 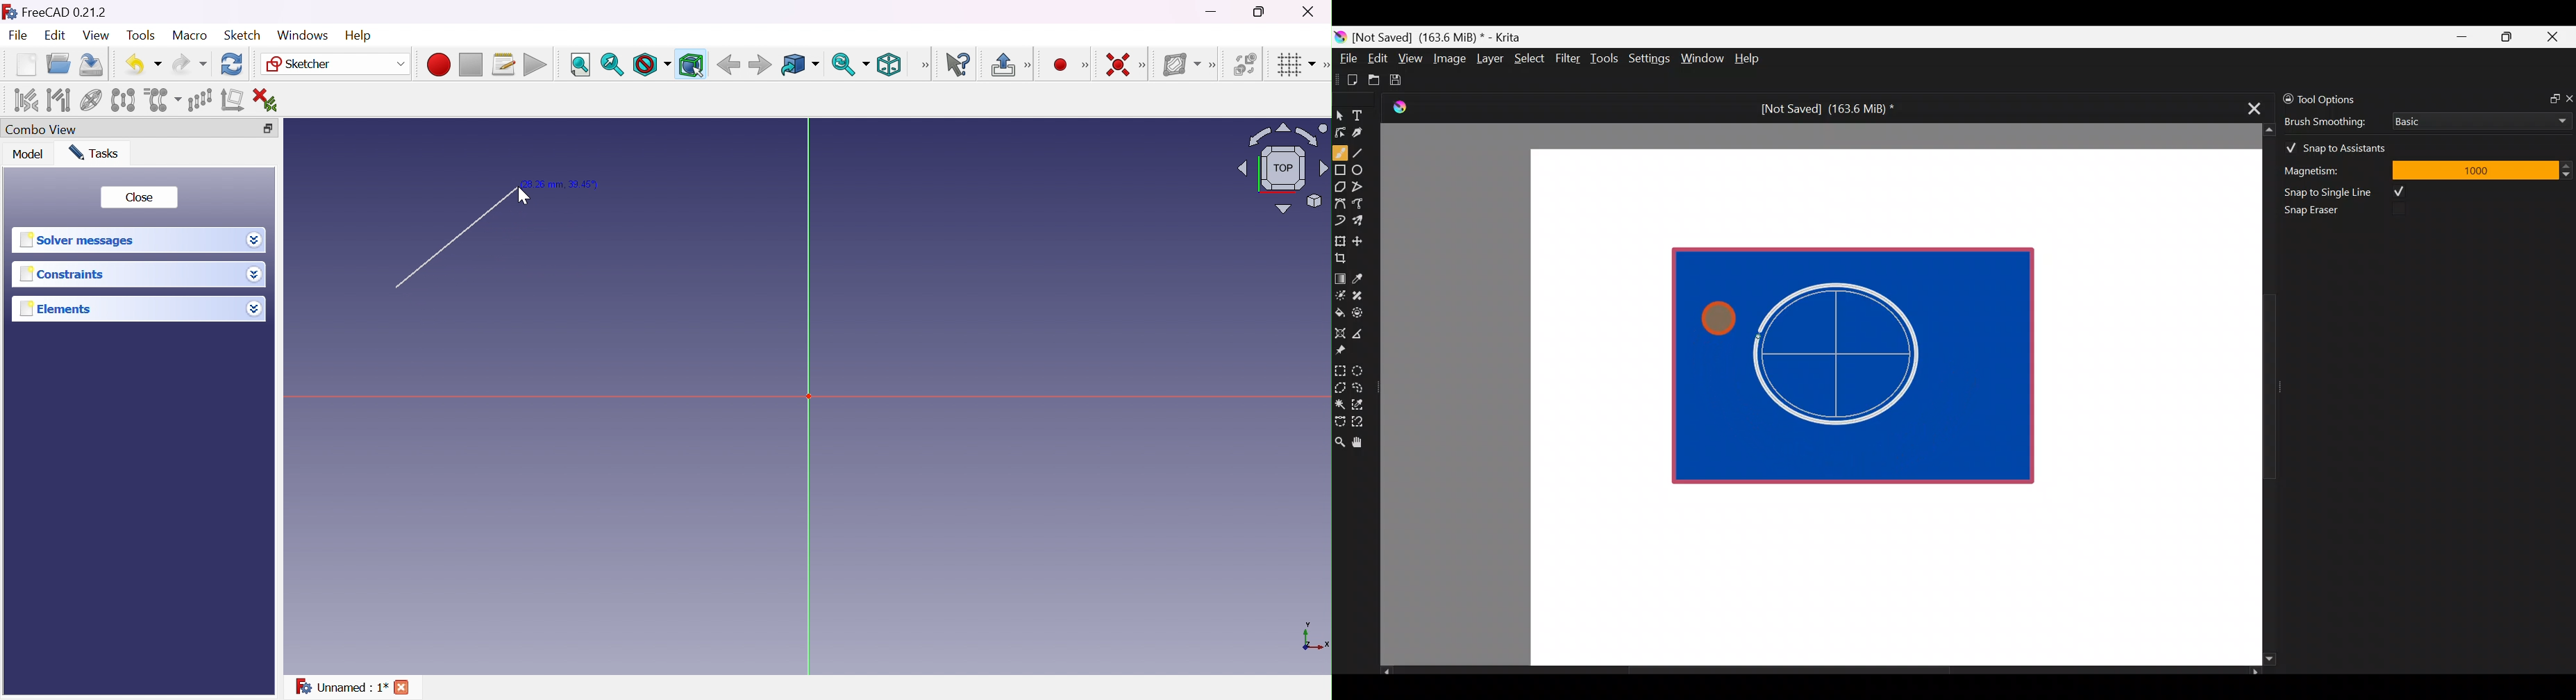 What do you see at coordinates (1411, 58) in the screenshot?
I see `View` at bounding box center [1411, 58].